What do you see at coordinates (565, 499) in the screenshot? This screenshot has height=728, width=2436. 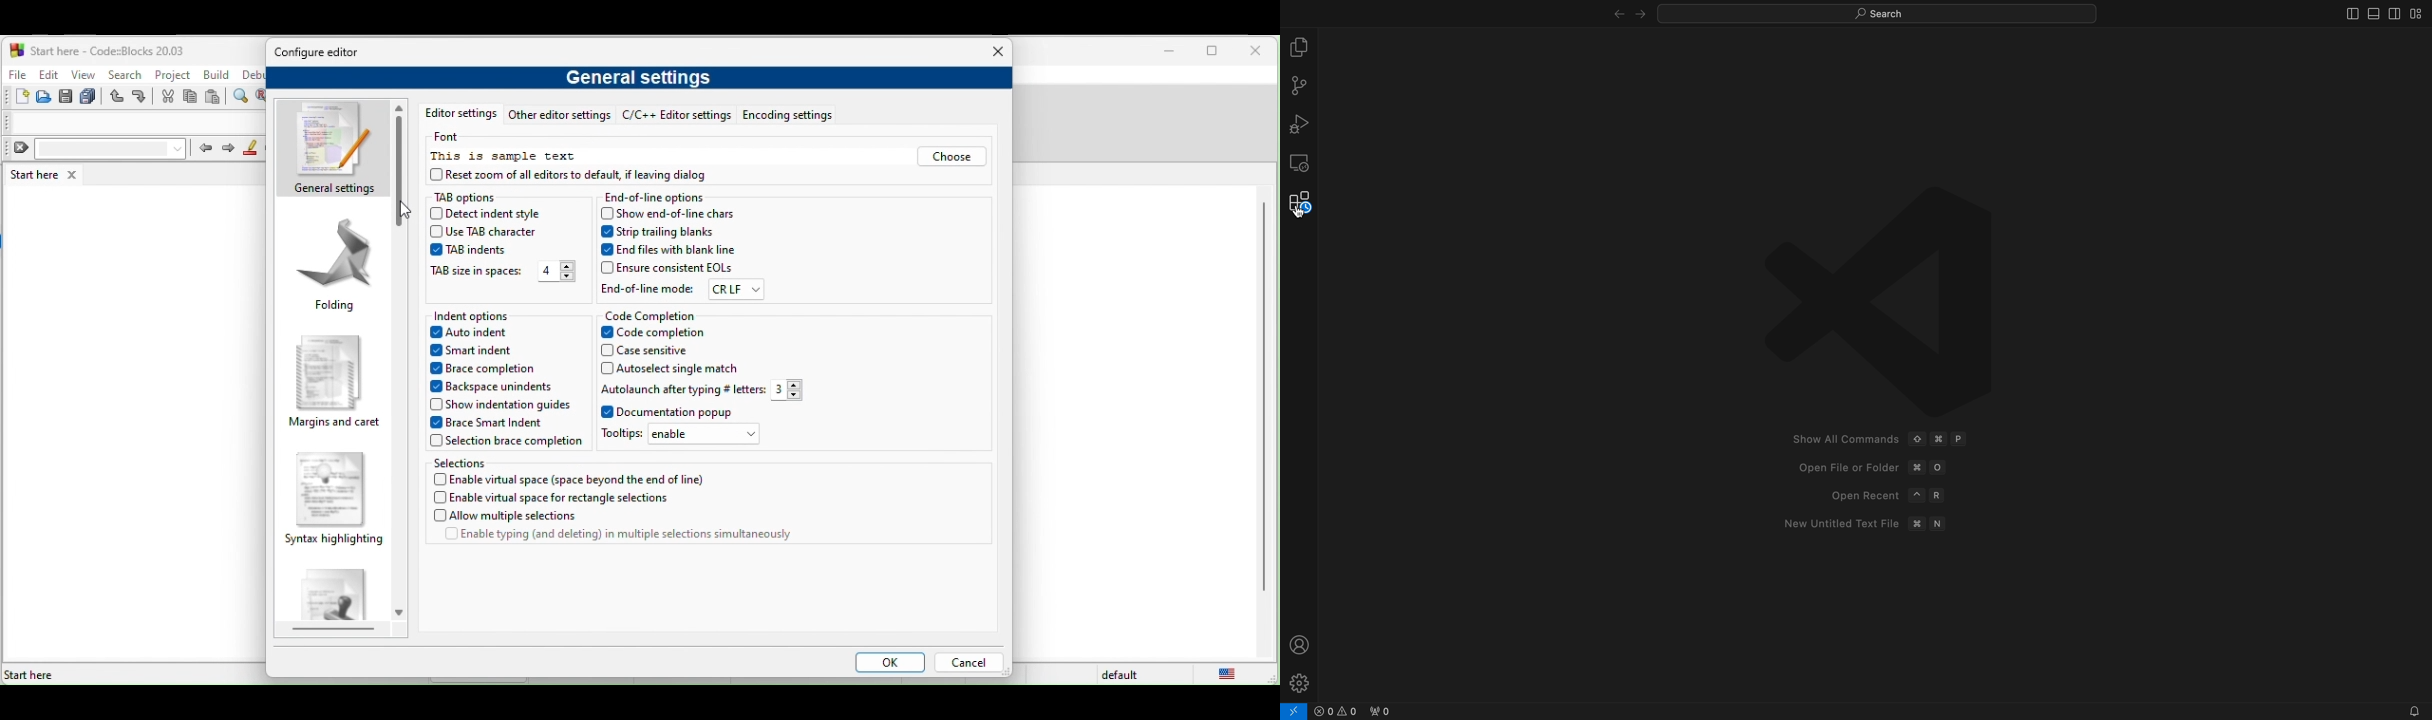 I see `enable virtual space for rectangle selection` at bounding box center [565, 499].